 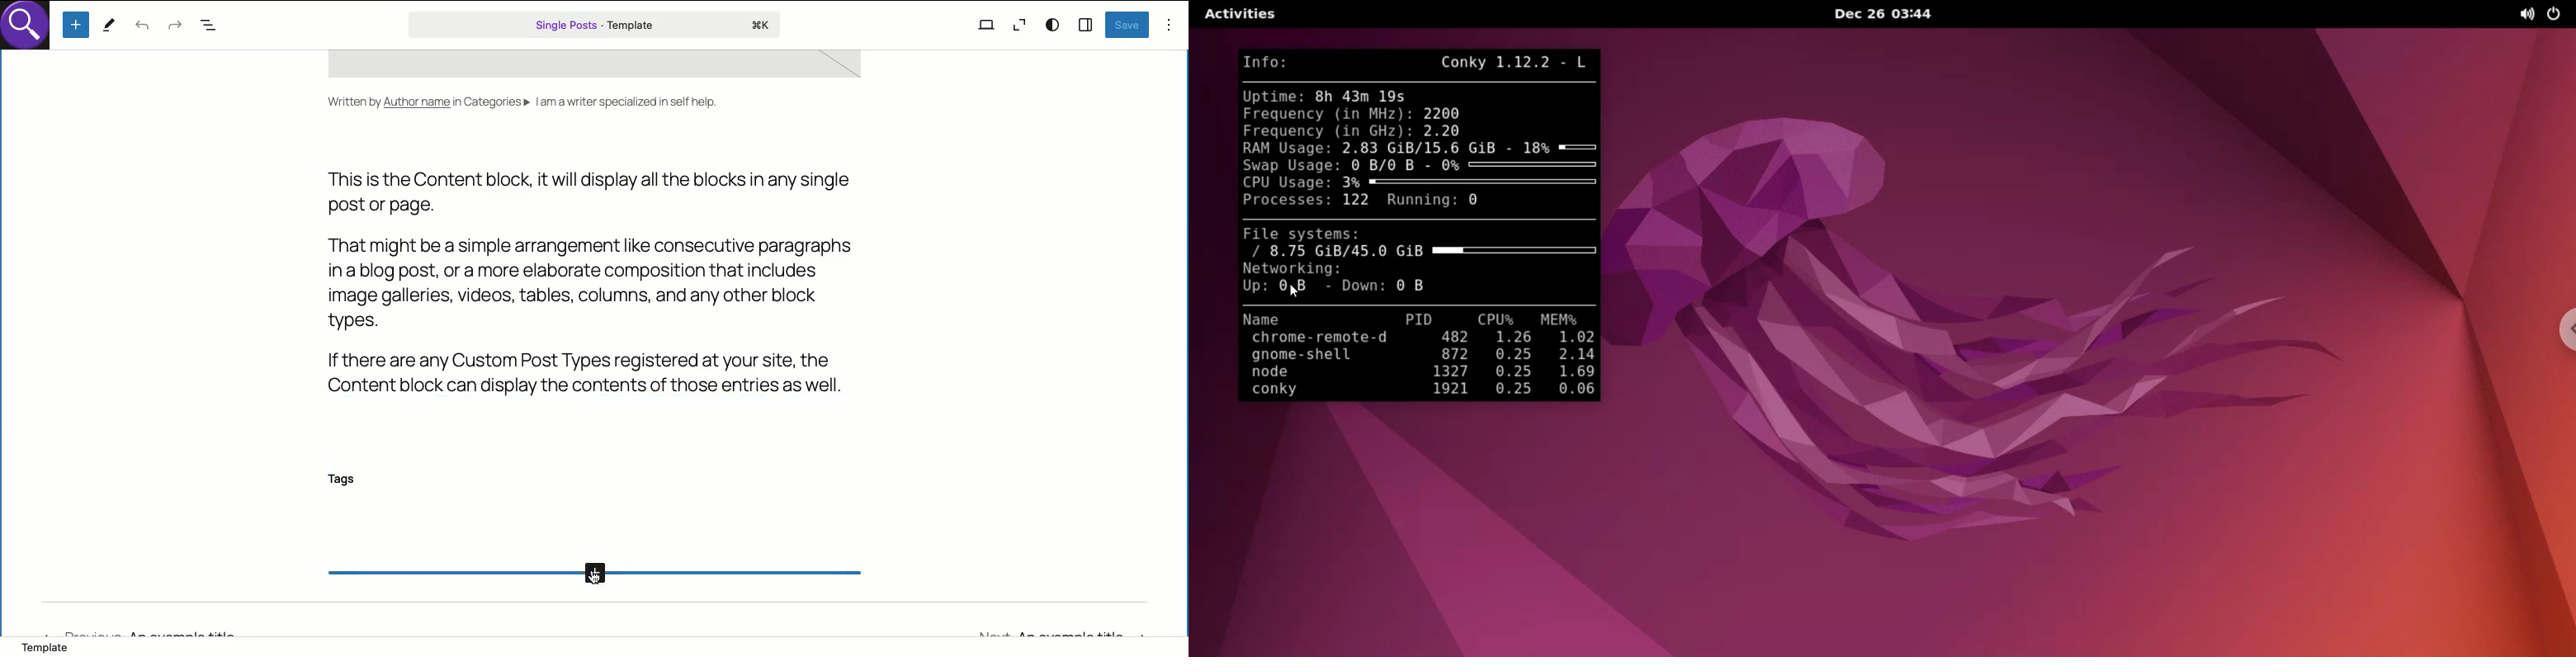 I want to click on Sidebar, so click(x=1086, y=23).